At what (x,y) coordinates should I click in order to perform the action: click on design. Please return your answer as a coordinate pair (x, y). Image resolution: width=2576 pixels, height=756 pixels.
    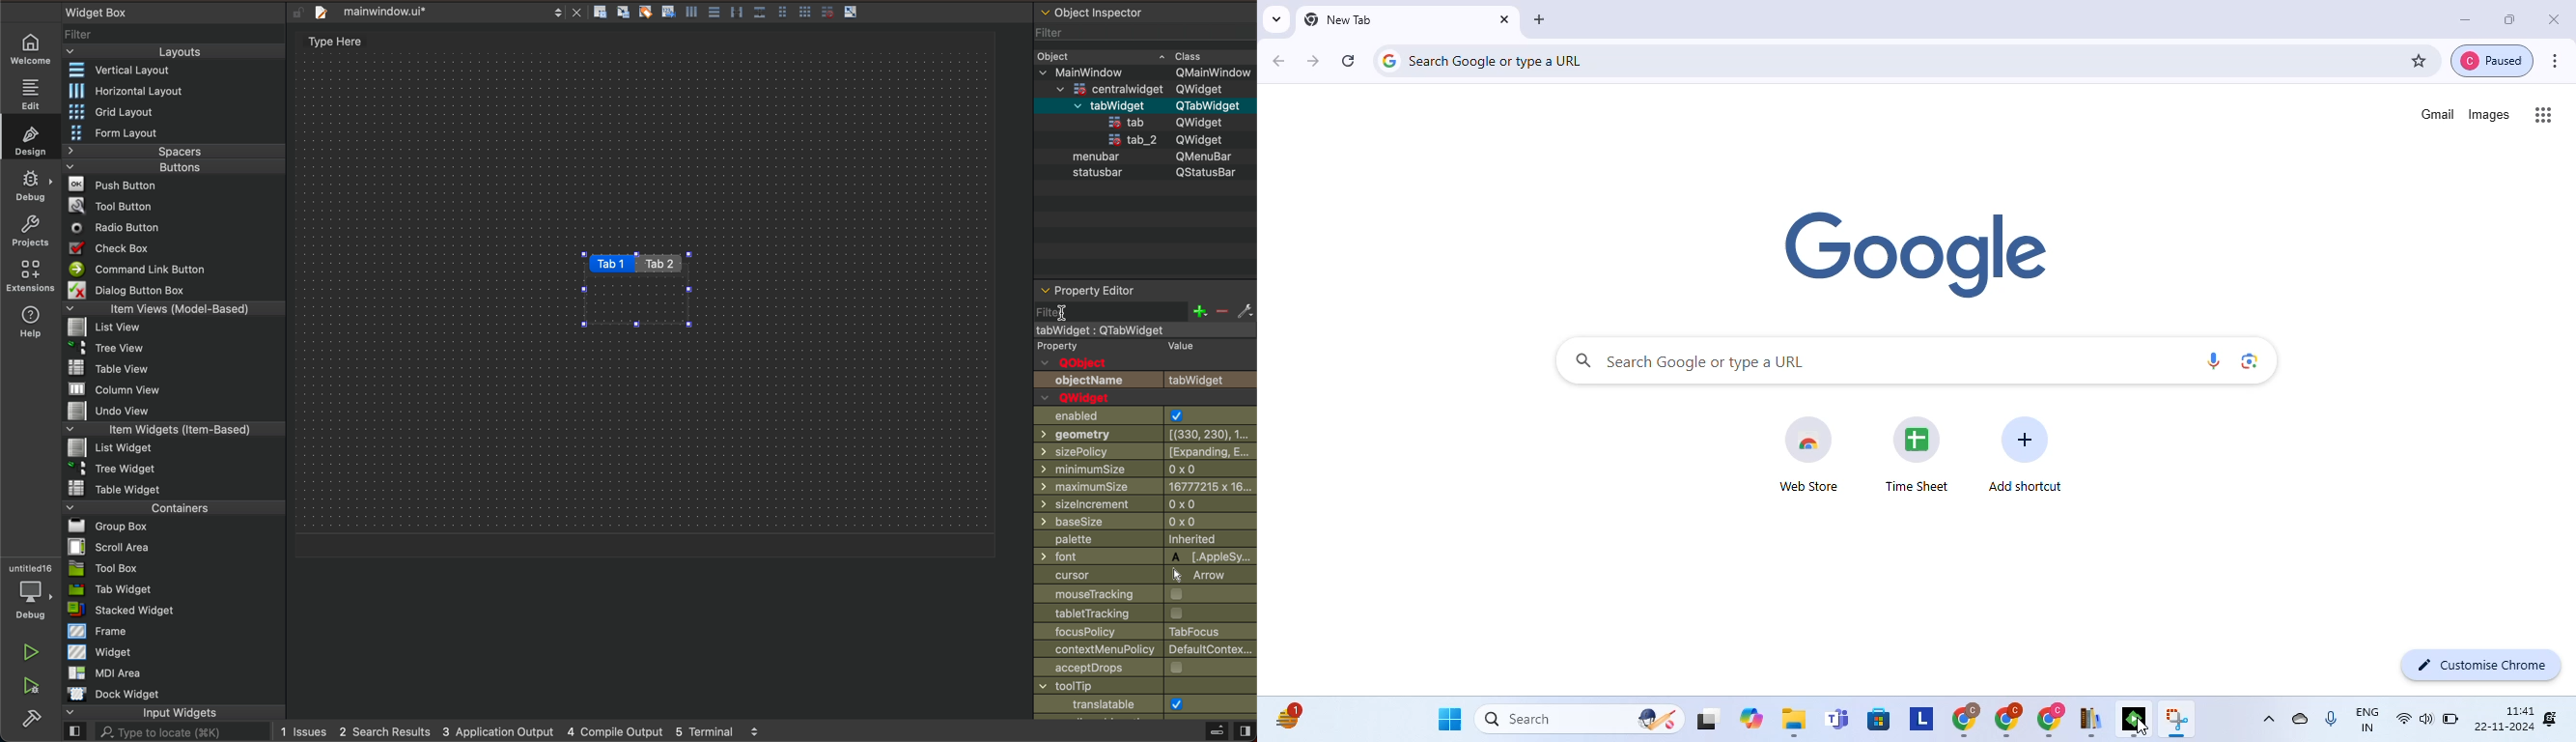
    Looking at the image, I should click on (30, 137).